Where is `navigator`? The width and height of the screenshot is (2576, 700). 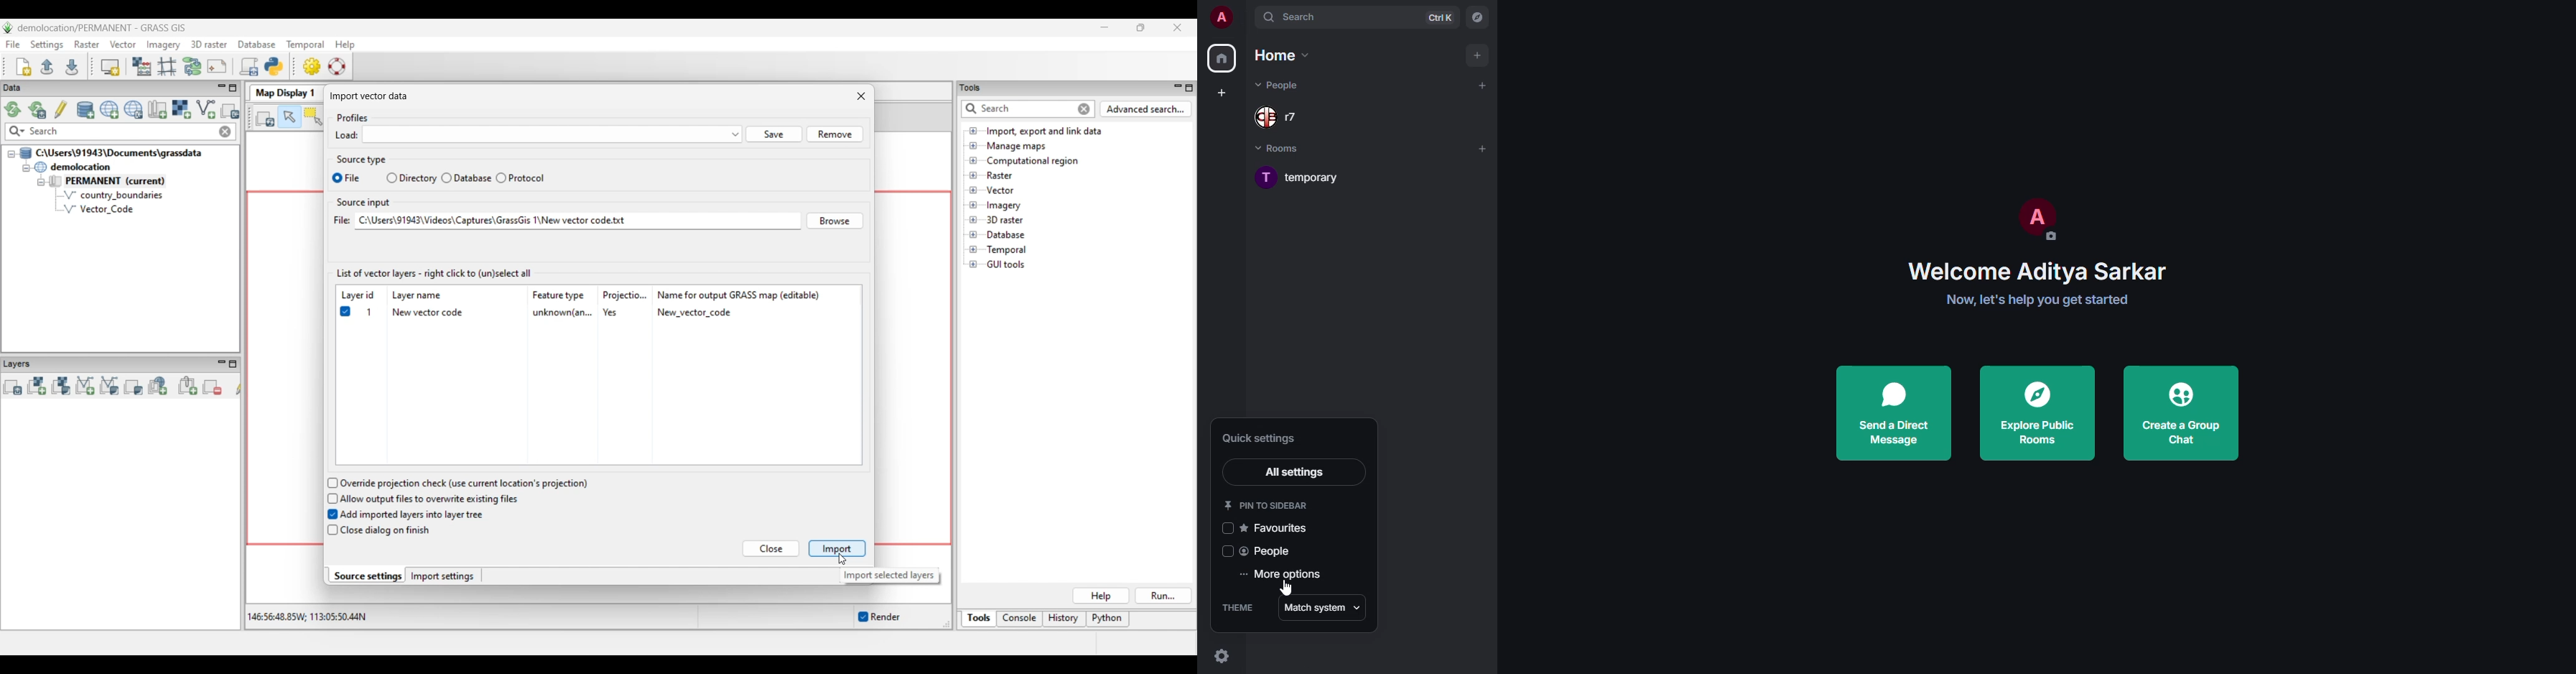
navigator is located at coordinates (1478, 19).